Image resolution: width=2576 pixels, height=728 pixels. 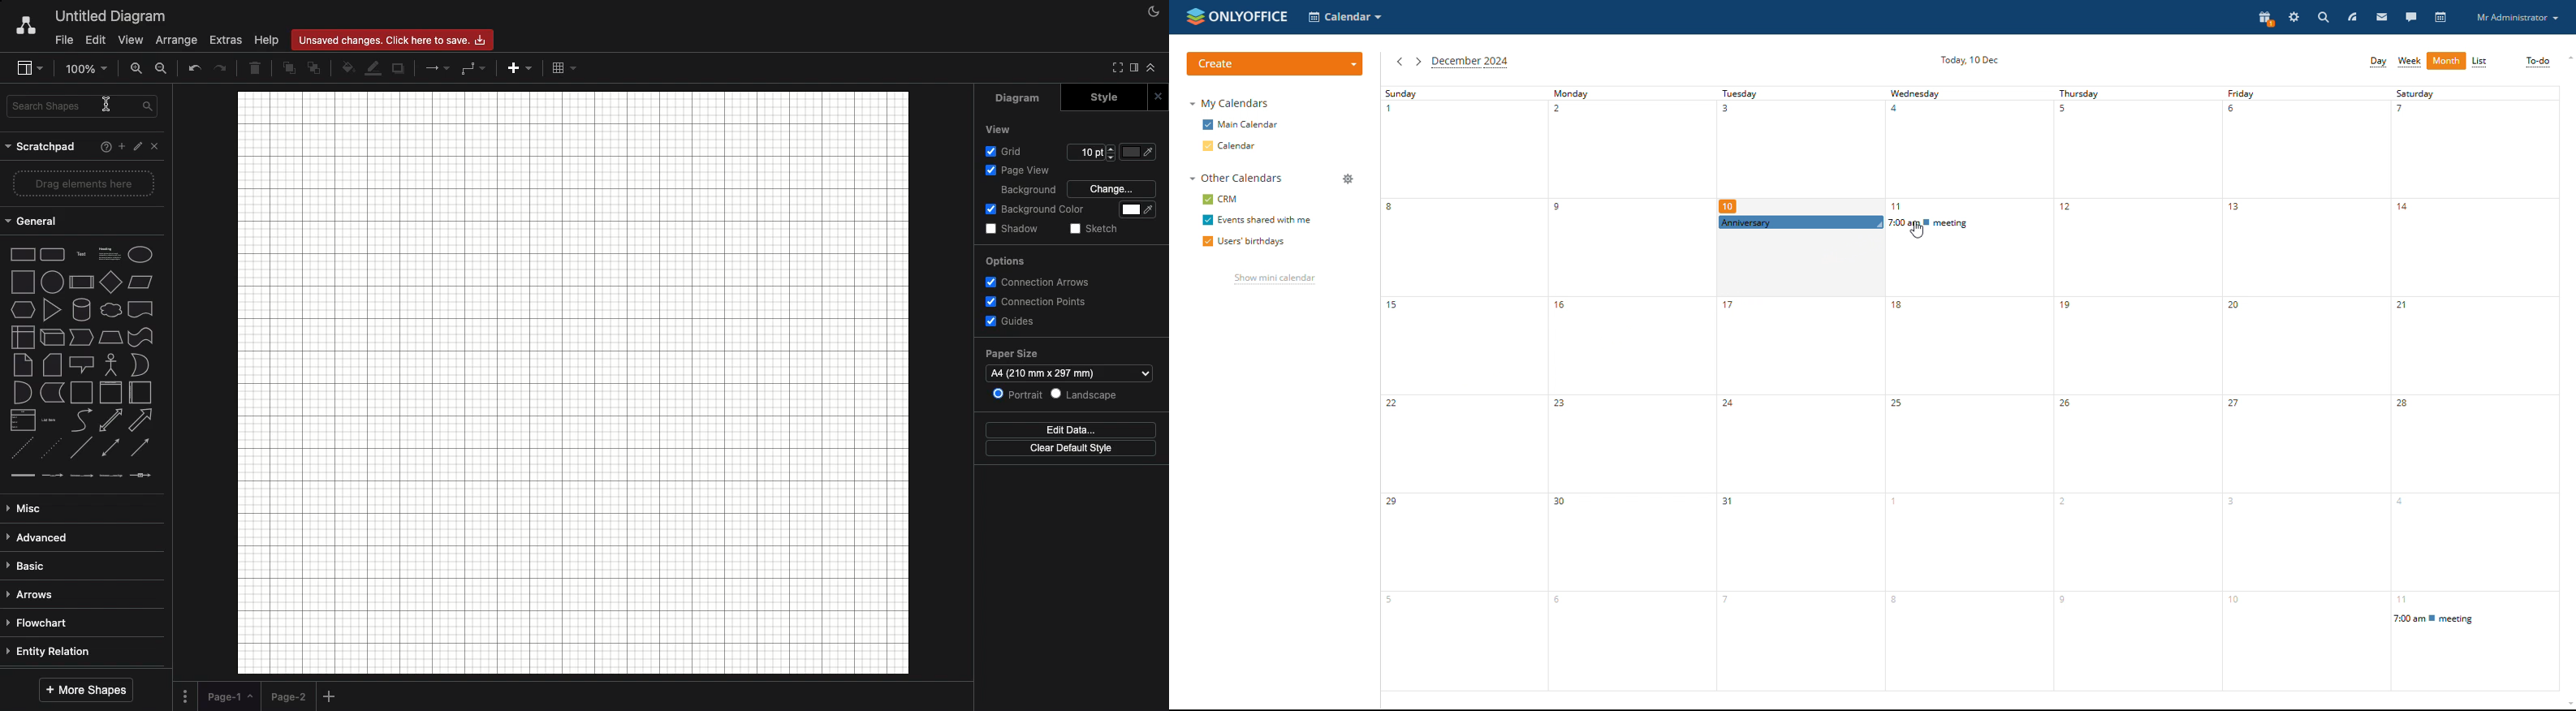 What do you see at coordinates (997, 129) in the screenshot?
I see `View` at bounding box center [997, 129].